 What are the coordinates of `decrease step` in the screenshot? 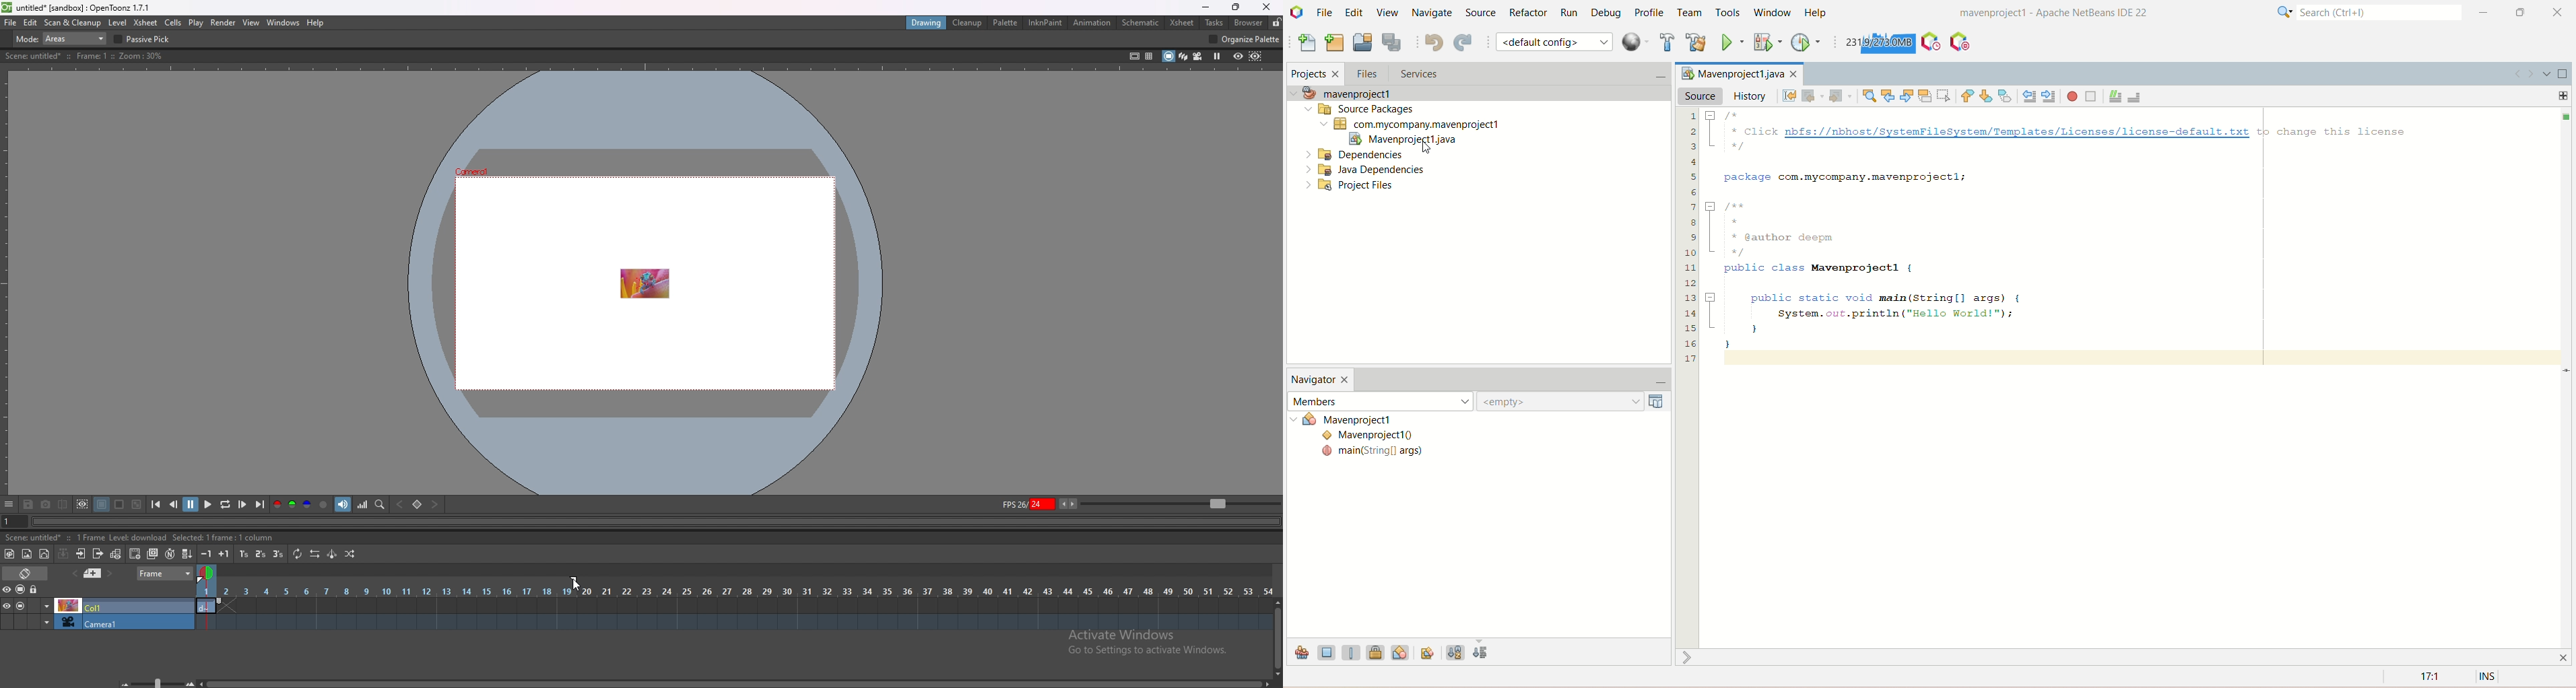 It's located at (206, 554).